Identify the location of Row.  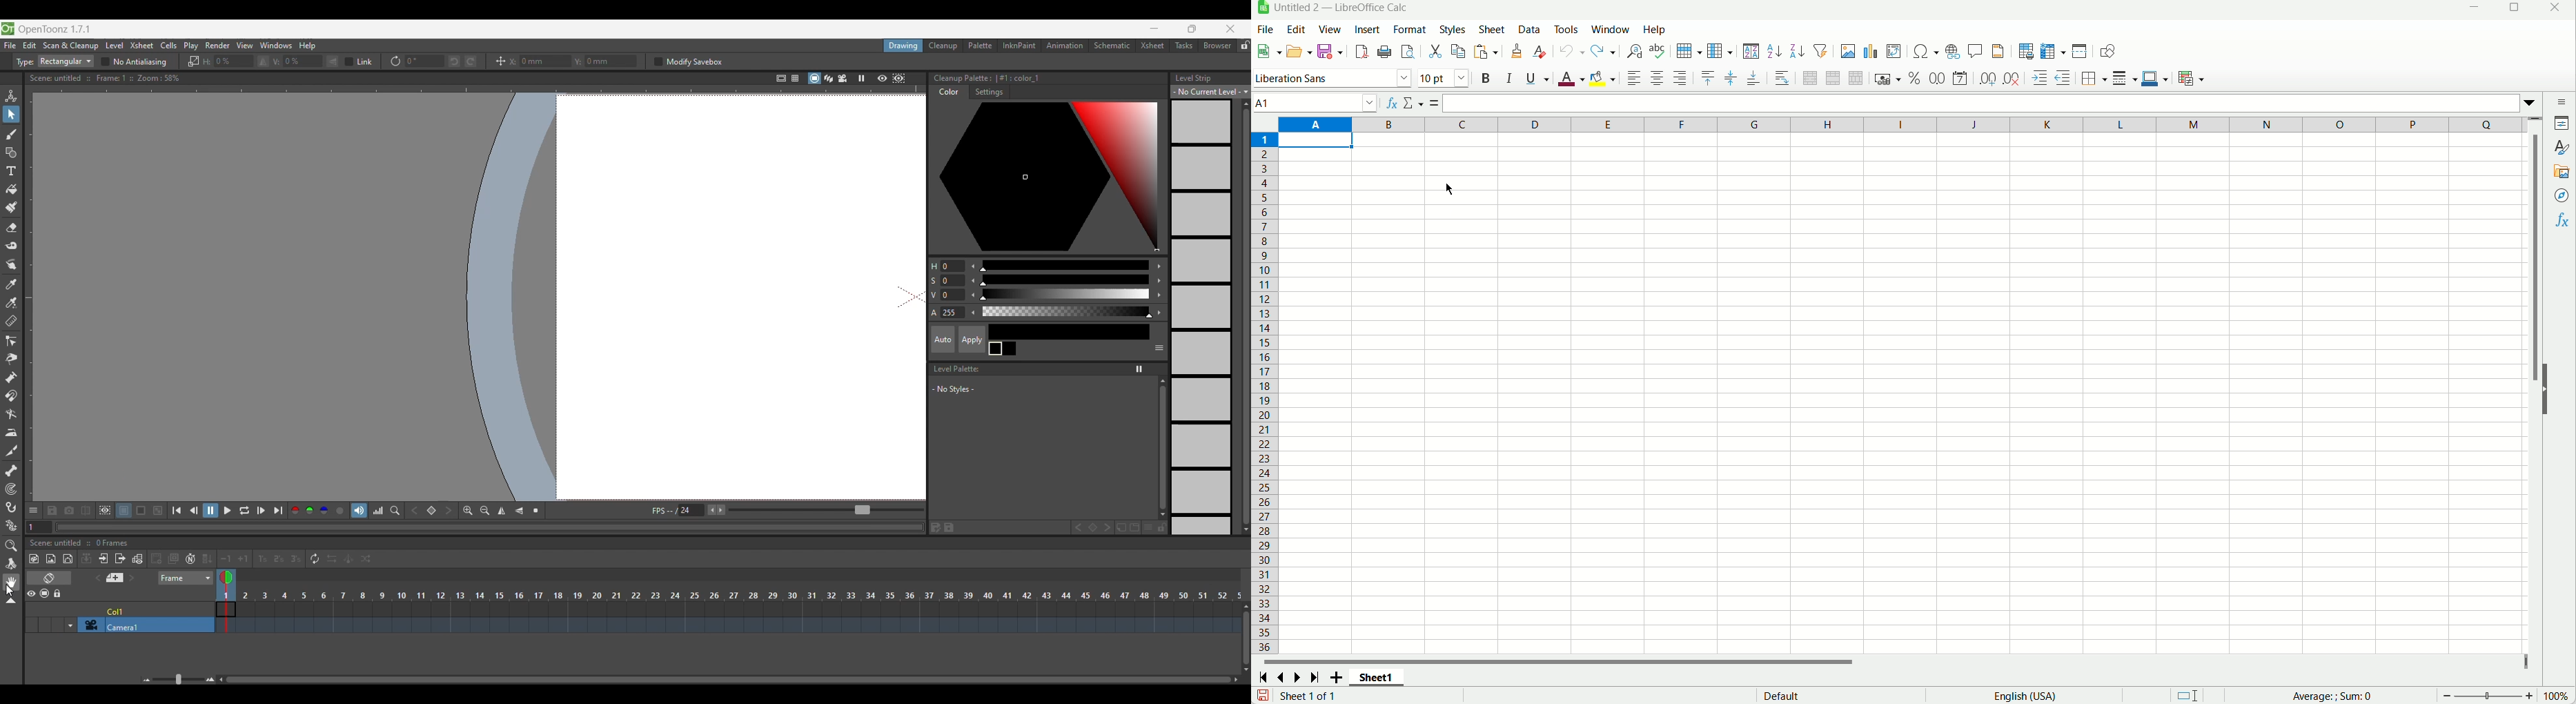
(1688, 51).